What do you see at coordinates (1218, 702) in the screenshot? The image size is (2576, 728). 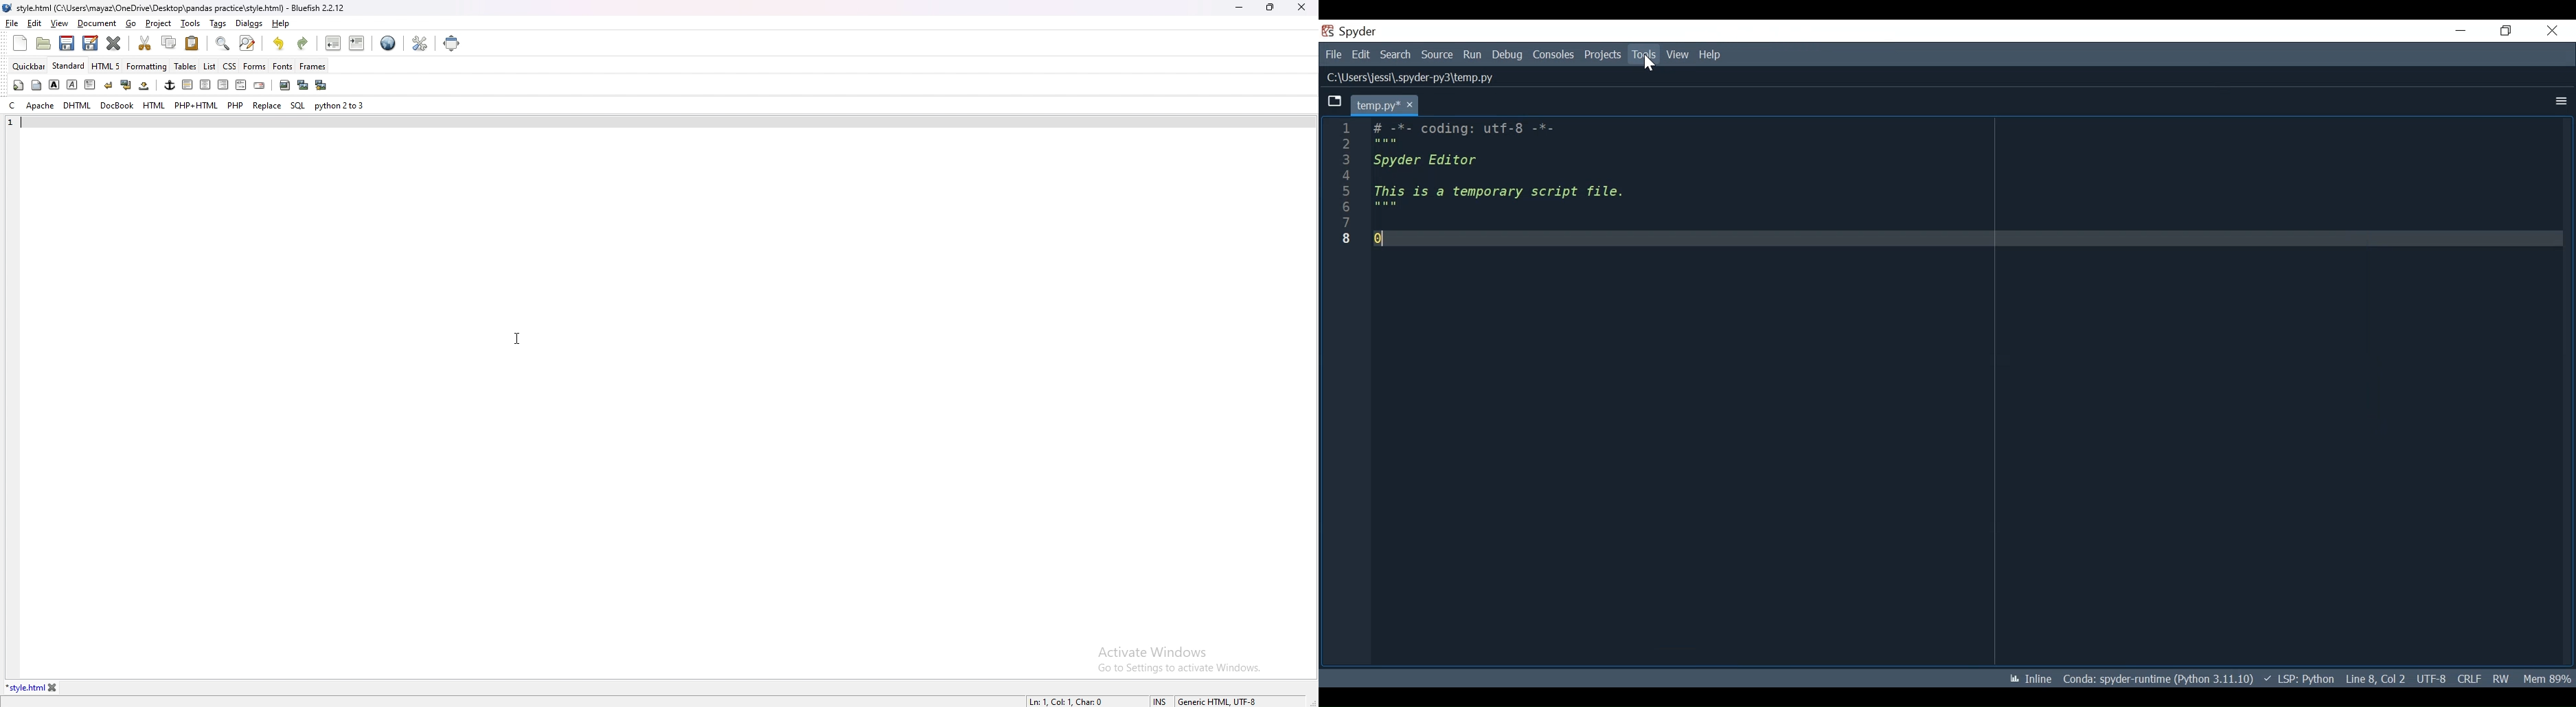 I see `encoding` at bounding box center [1218, 702].